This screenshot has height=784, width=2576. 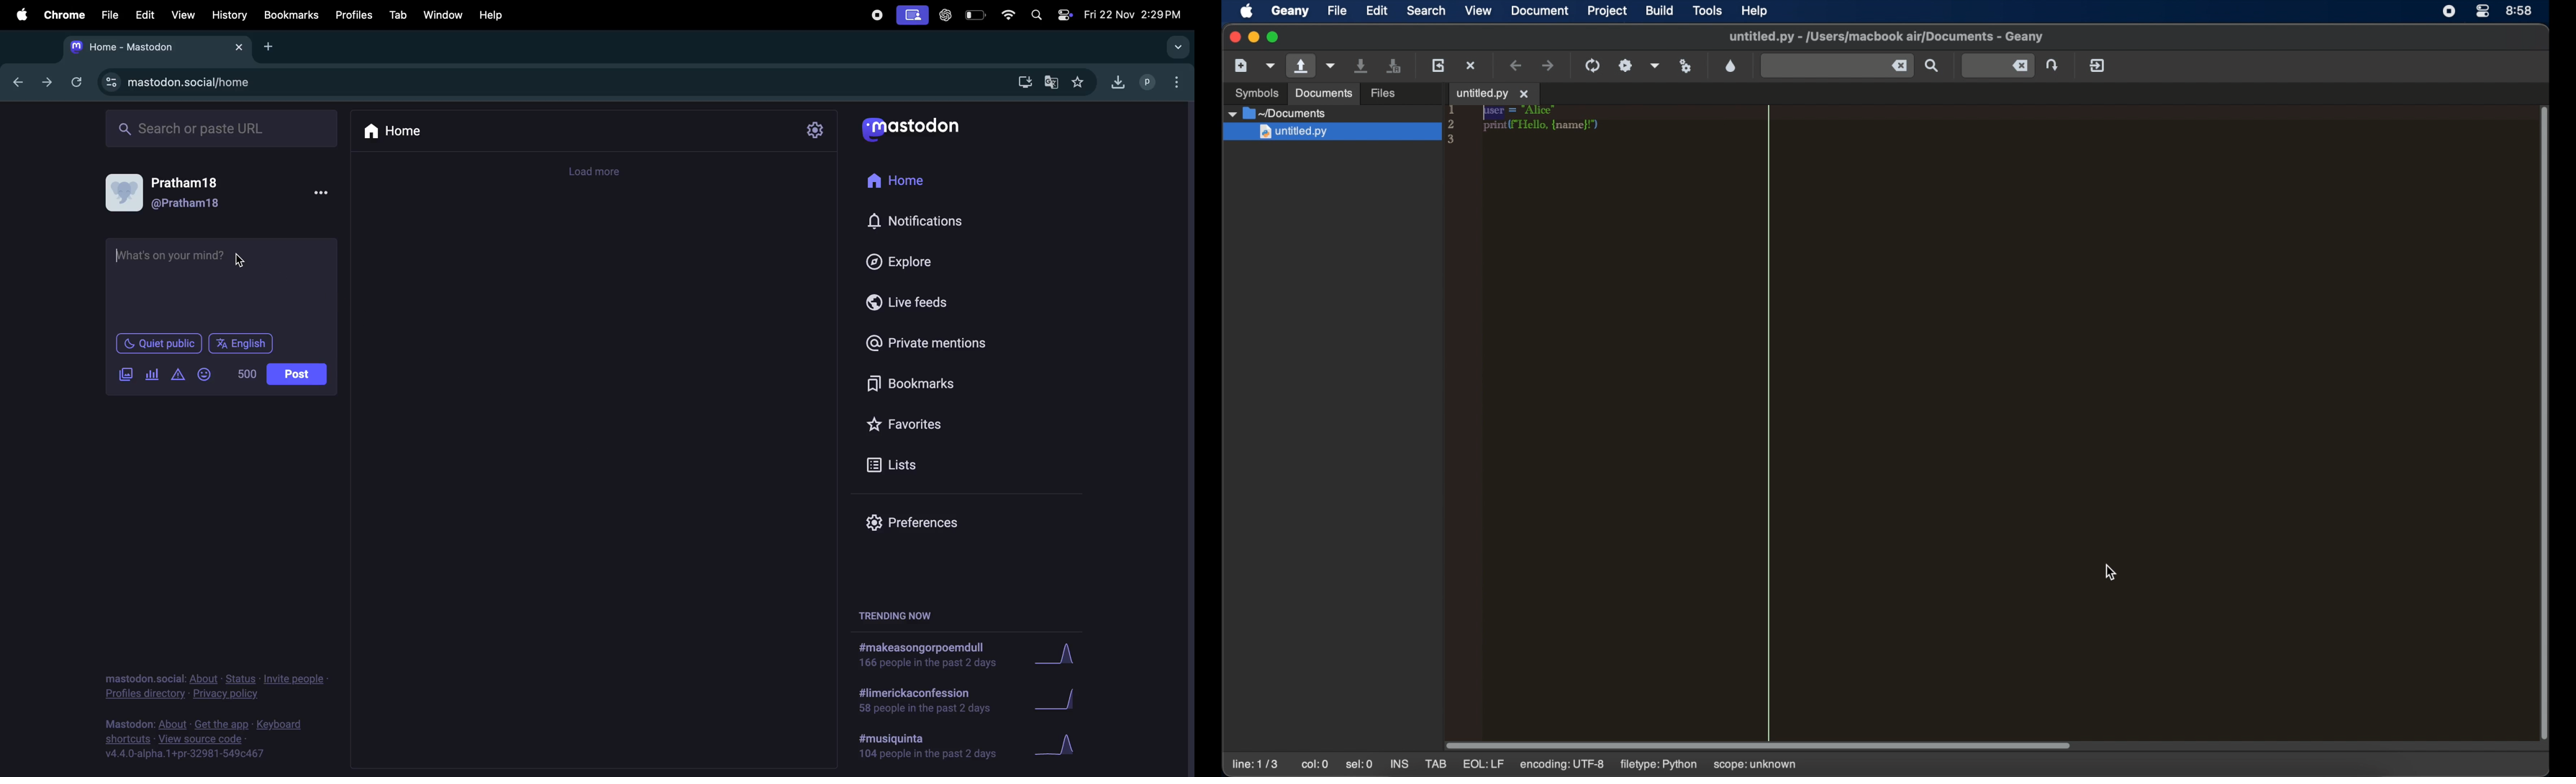 I want to click on apple menu, so click(x=18, y=13).